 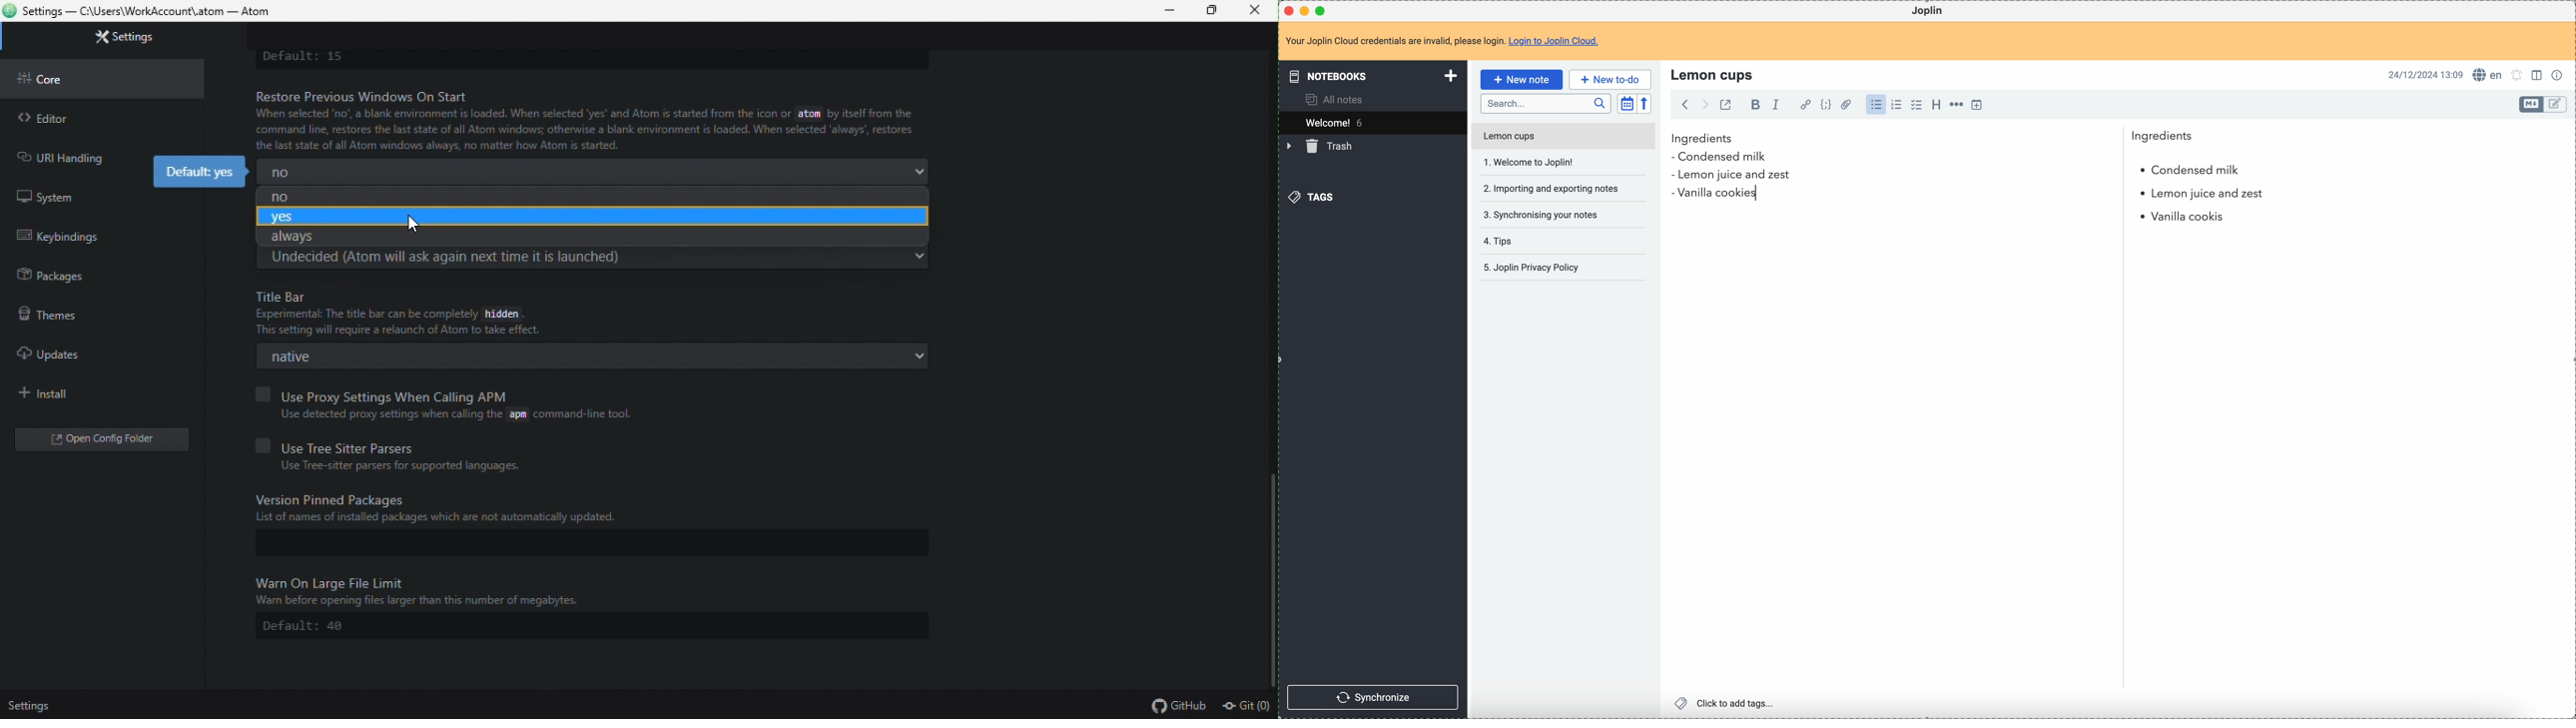 What do you see at coordinates (1321, 147) in the screenshot?
I see `trash` at bounding box center [1321, 147].